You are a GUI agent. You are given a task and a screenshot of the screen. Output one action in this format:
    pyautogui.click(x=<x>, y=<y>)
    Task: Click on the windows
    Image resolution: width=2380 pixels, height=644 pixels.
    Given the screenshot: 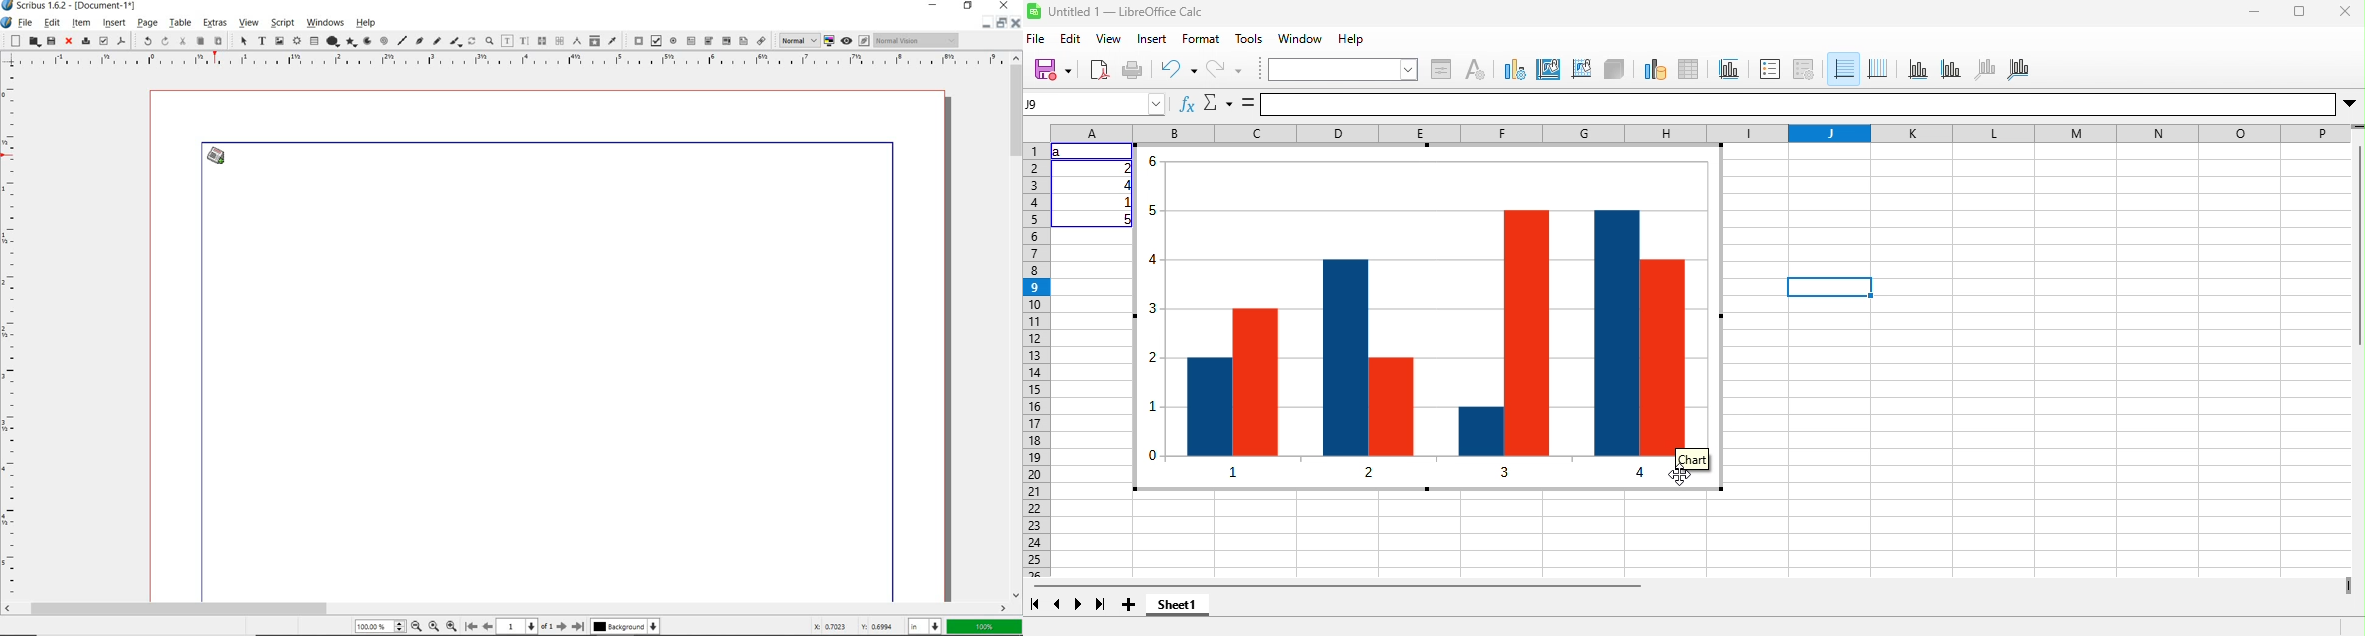 What is the action you would take?
    pyautogui.click(x=325, y=22)
    